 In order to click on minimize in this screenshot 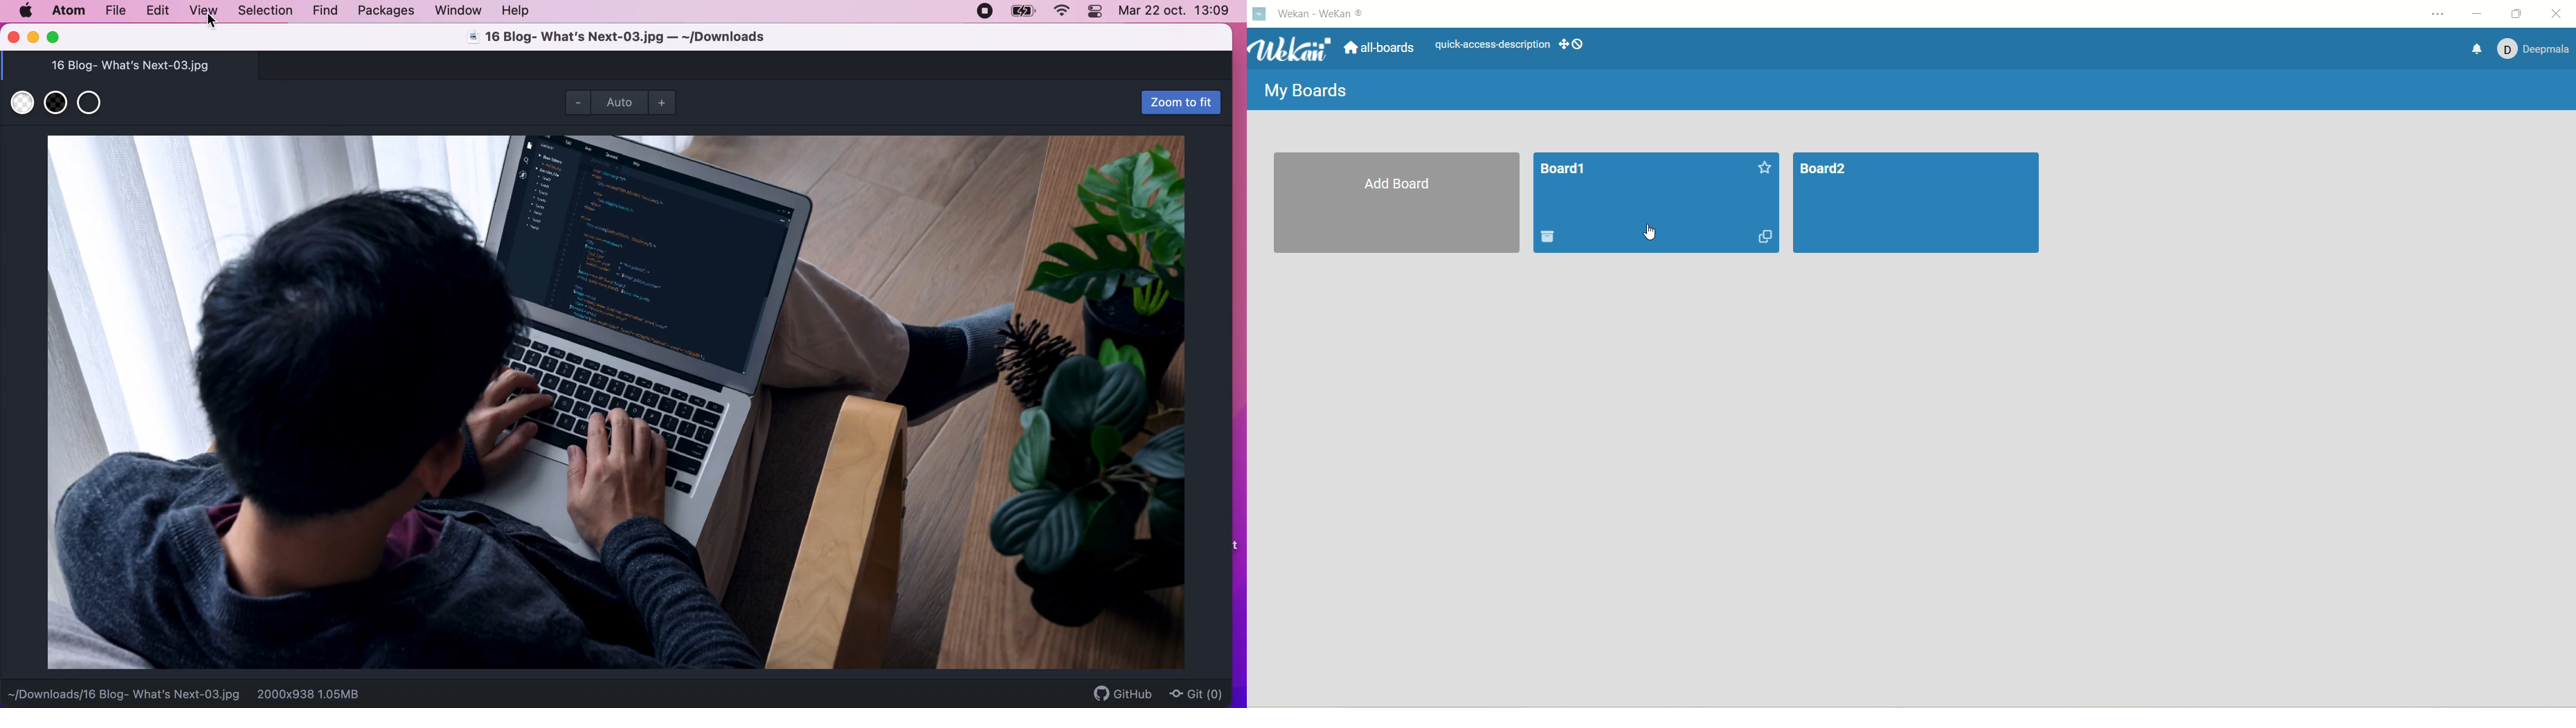, I will do `click(2480, 14)`.